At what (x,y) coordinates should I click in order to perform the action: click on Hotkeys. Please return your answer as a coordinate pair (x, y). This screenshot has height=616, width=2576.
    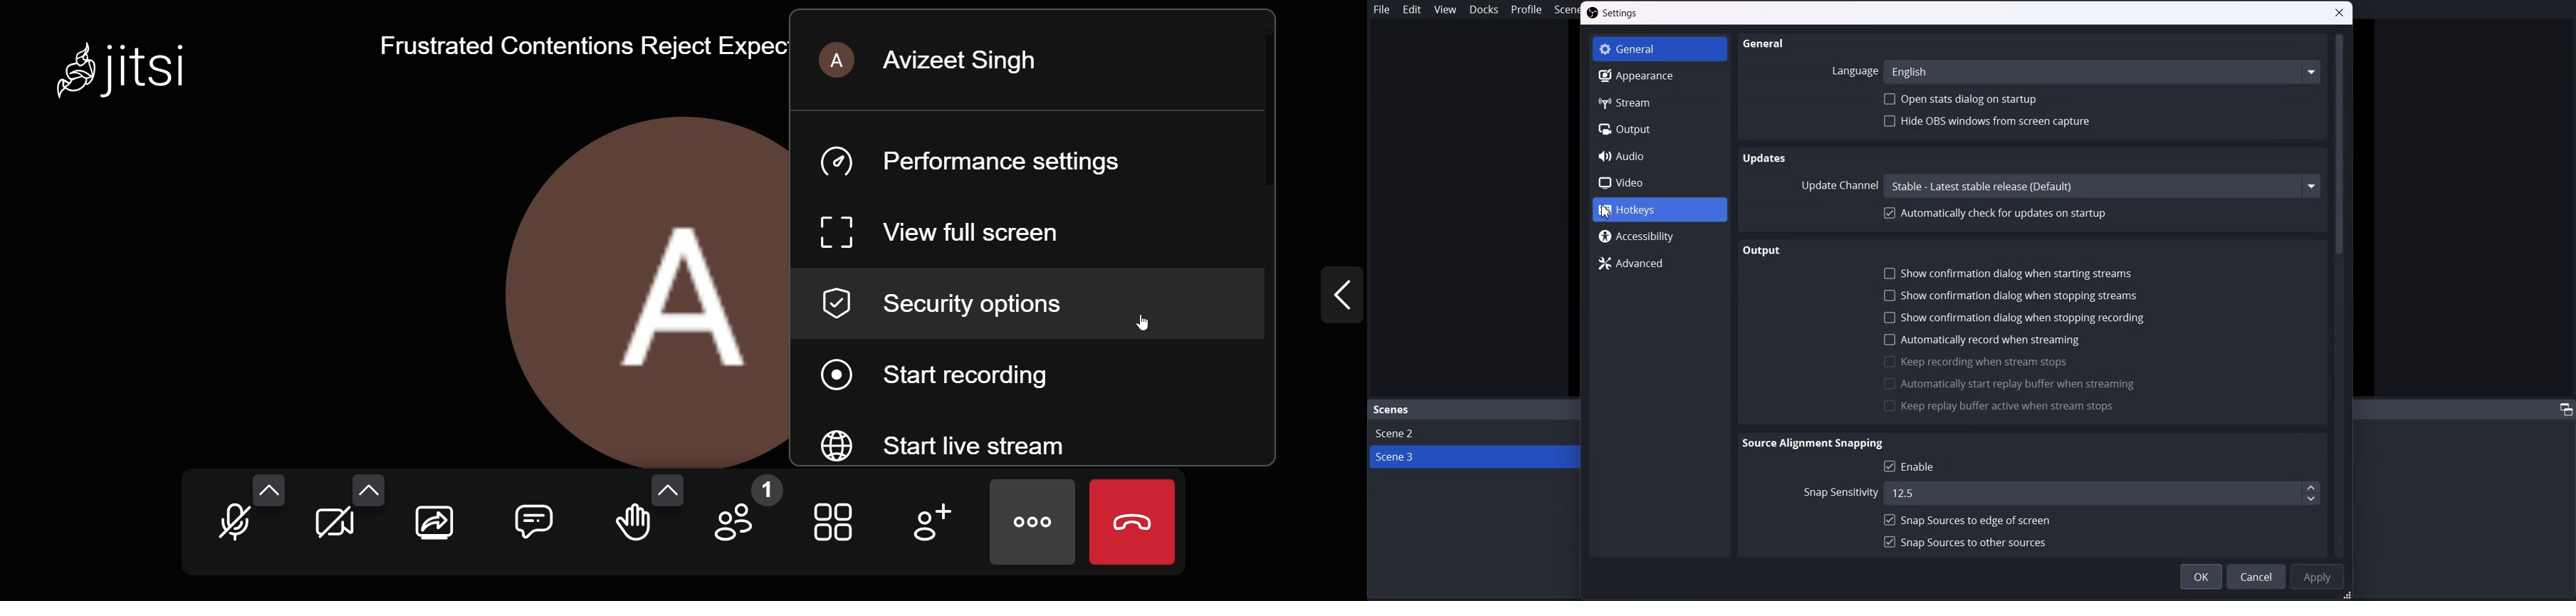
    Looking at the image, I should click on (1661, 210).